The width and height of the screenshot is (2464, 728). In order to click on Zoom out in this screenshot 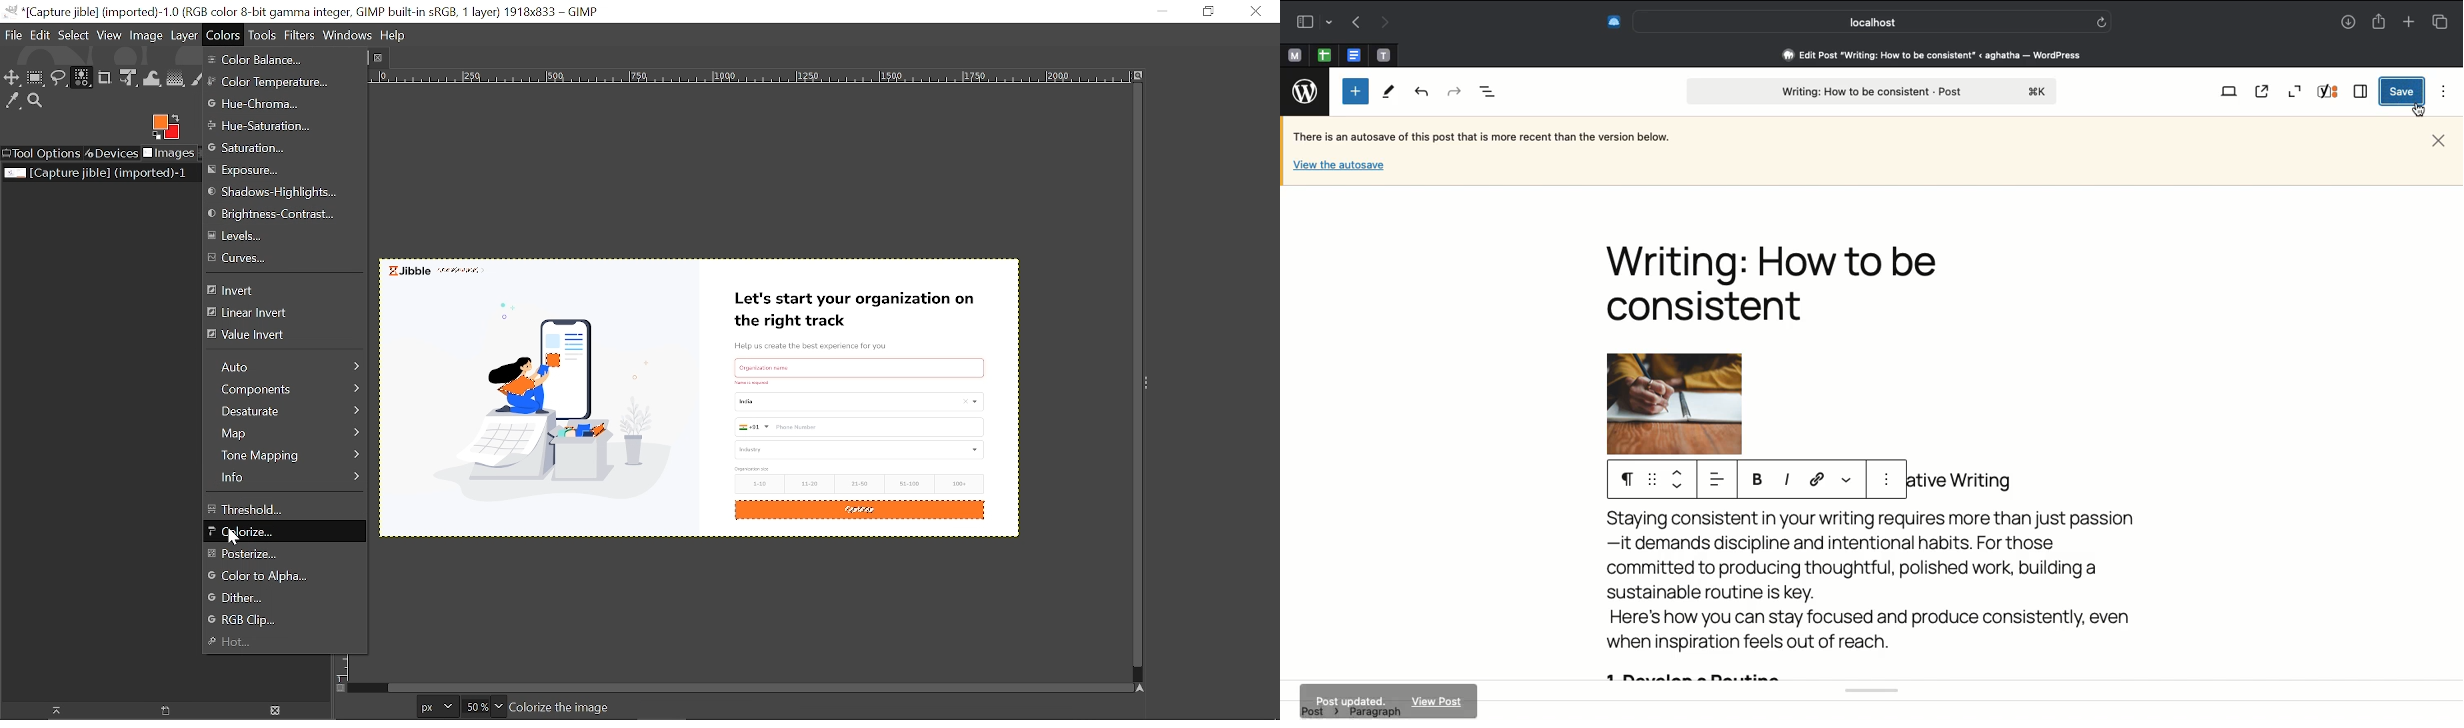, I will do `click(2295, 91)`.